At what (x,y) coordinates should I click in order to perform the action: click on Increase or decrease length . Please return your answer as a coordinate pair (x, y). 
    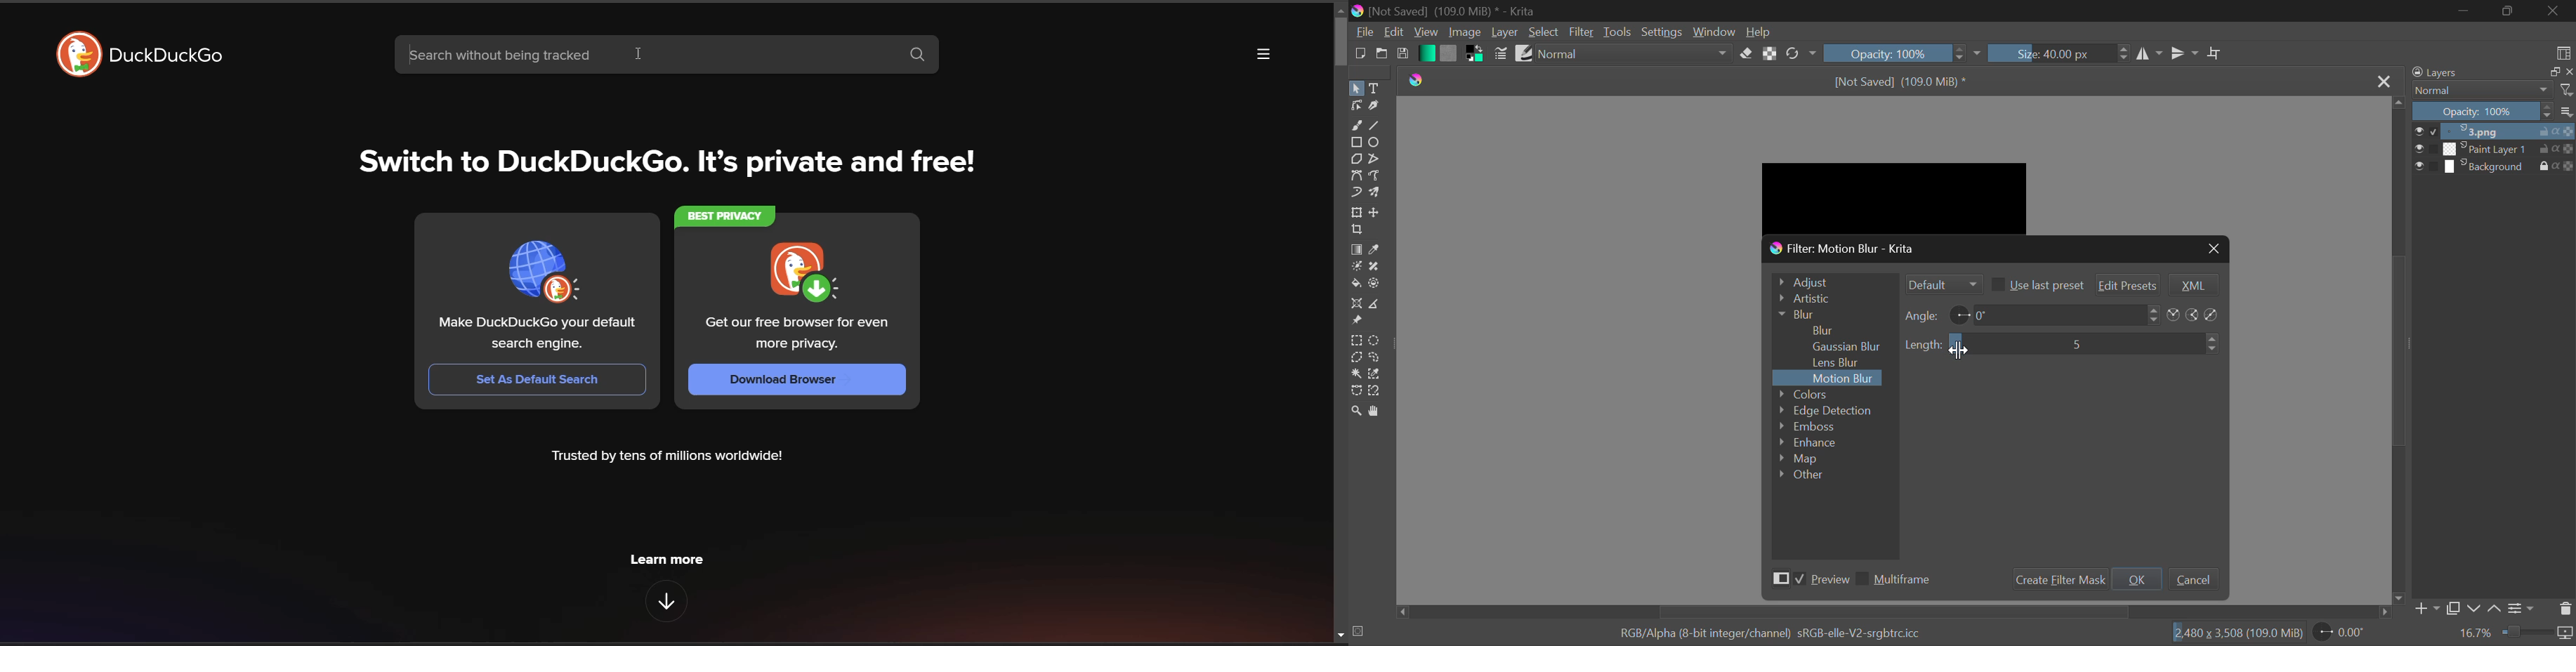
    Looking at the image, I should click on (2214, 344).